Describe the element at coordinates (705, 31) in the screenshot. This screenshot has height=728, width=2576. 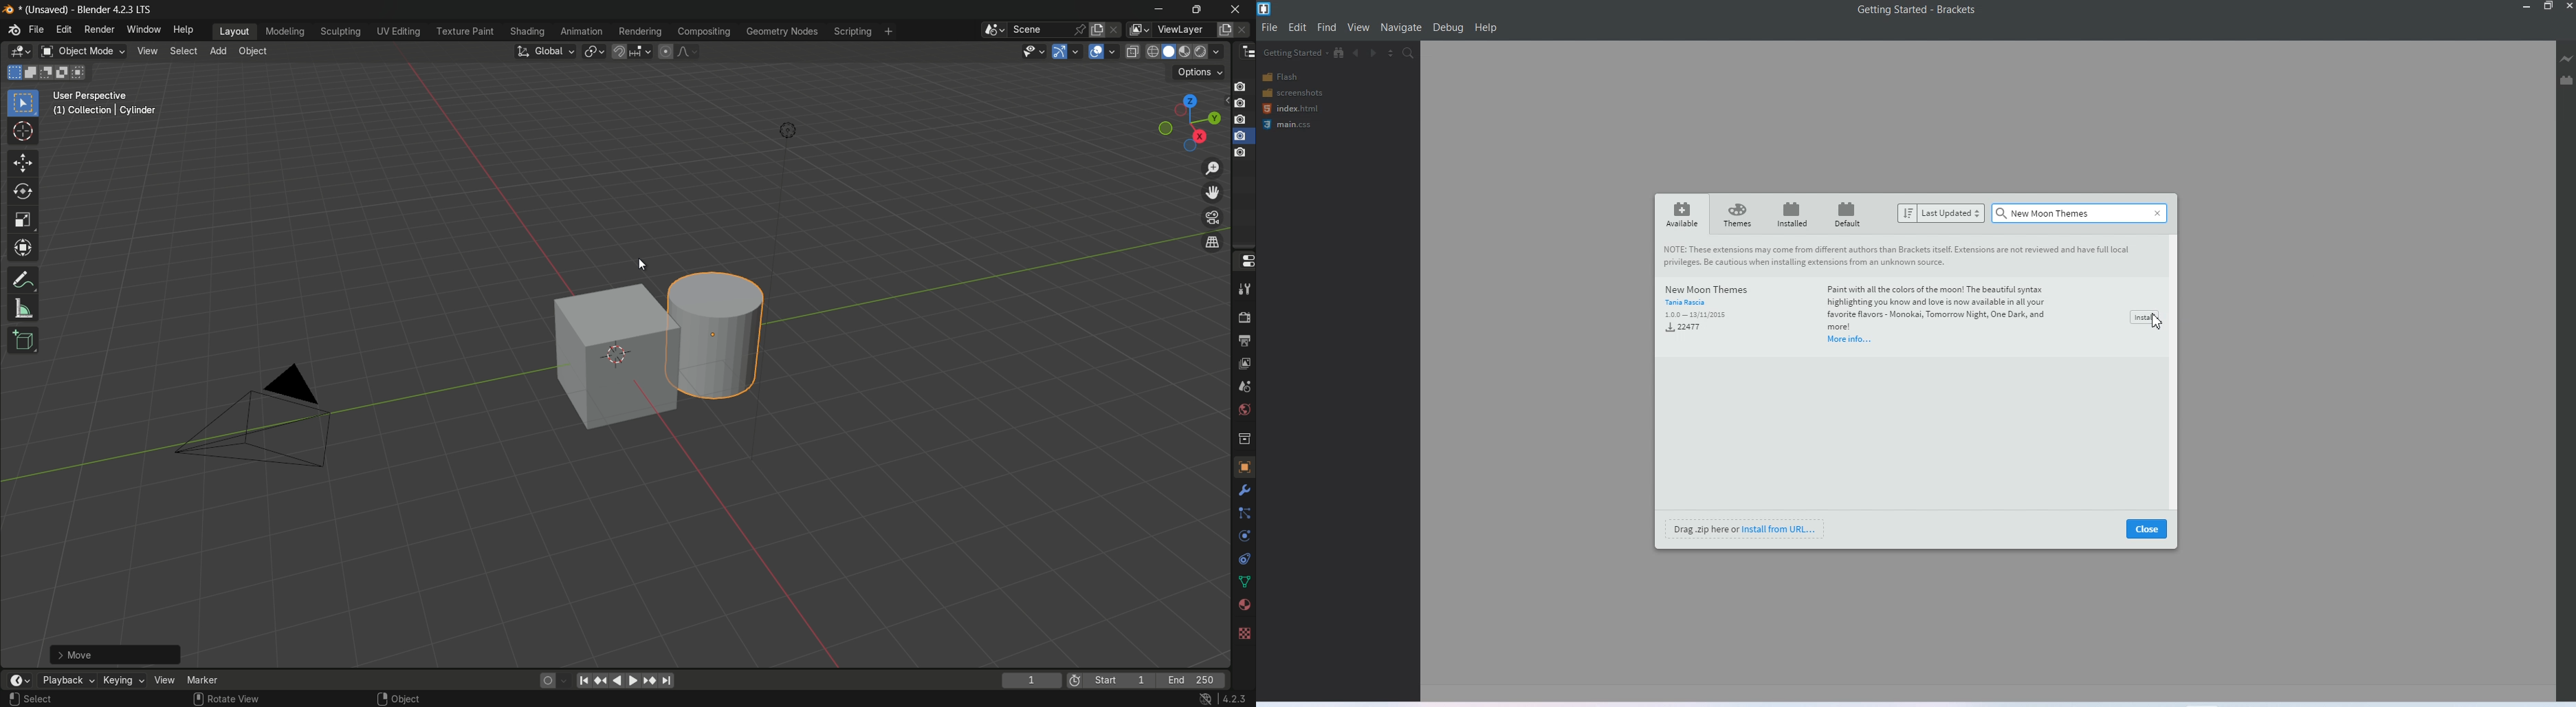
I see `compositing menu` at that location.